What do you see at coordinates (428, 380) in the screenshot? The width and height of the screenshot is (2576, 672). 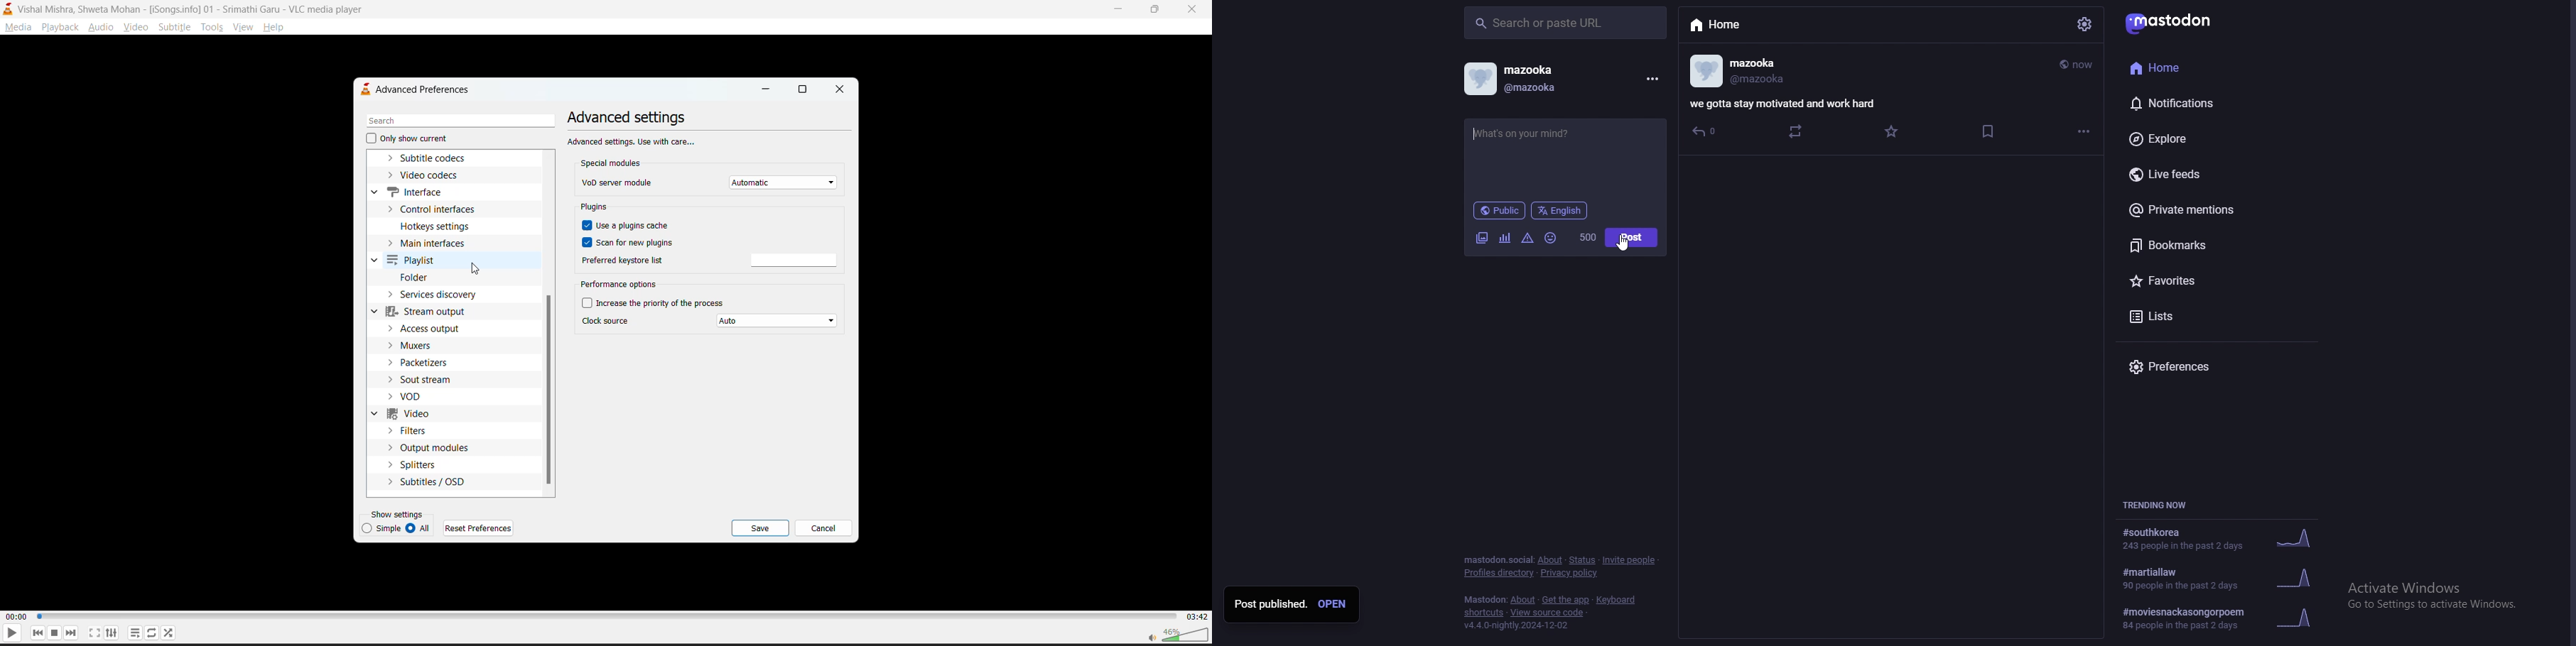 I see `sout stream` at bounding box center [428, 380].